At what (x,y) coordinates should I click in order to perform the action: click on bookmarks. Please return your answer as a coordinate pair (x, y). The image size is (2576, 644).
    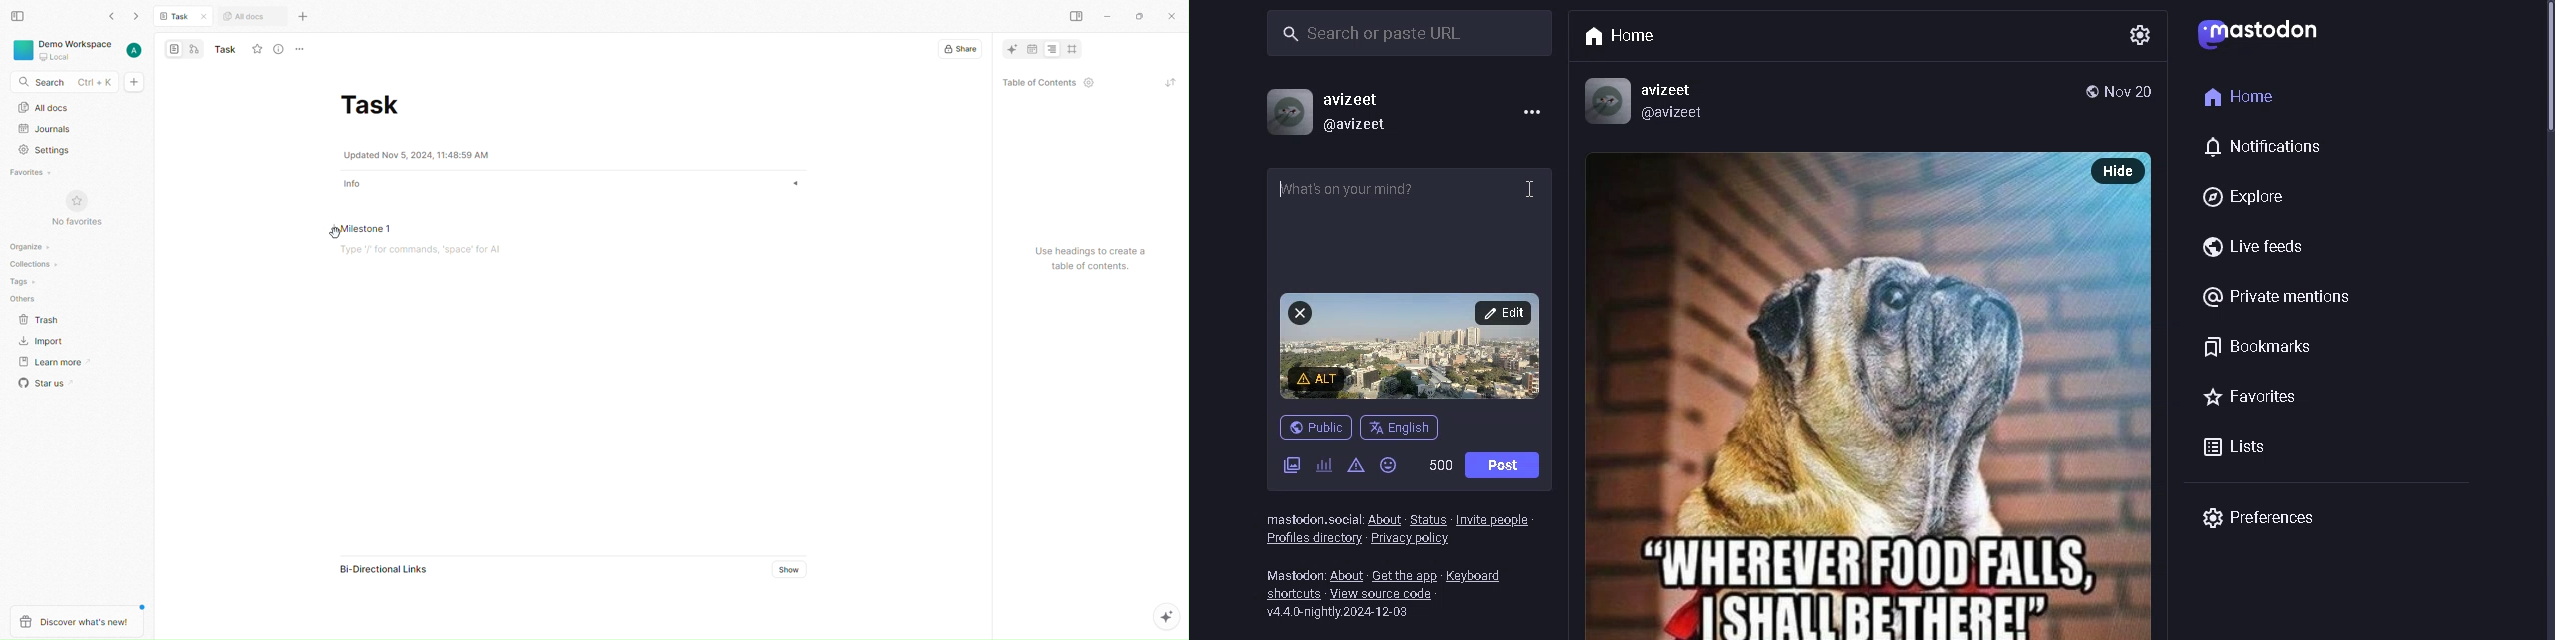
    Looking at the image, I should click on (2255, 347).